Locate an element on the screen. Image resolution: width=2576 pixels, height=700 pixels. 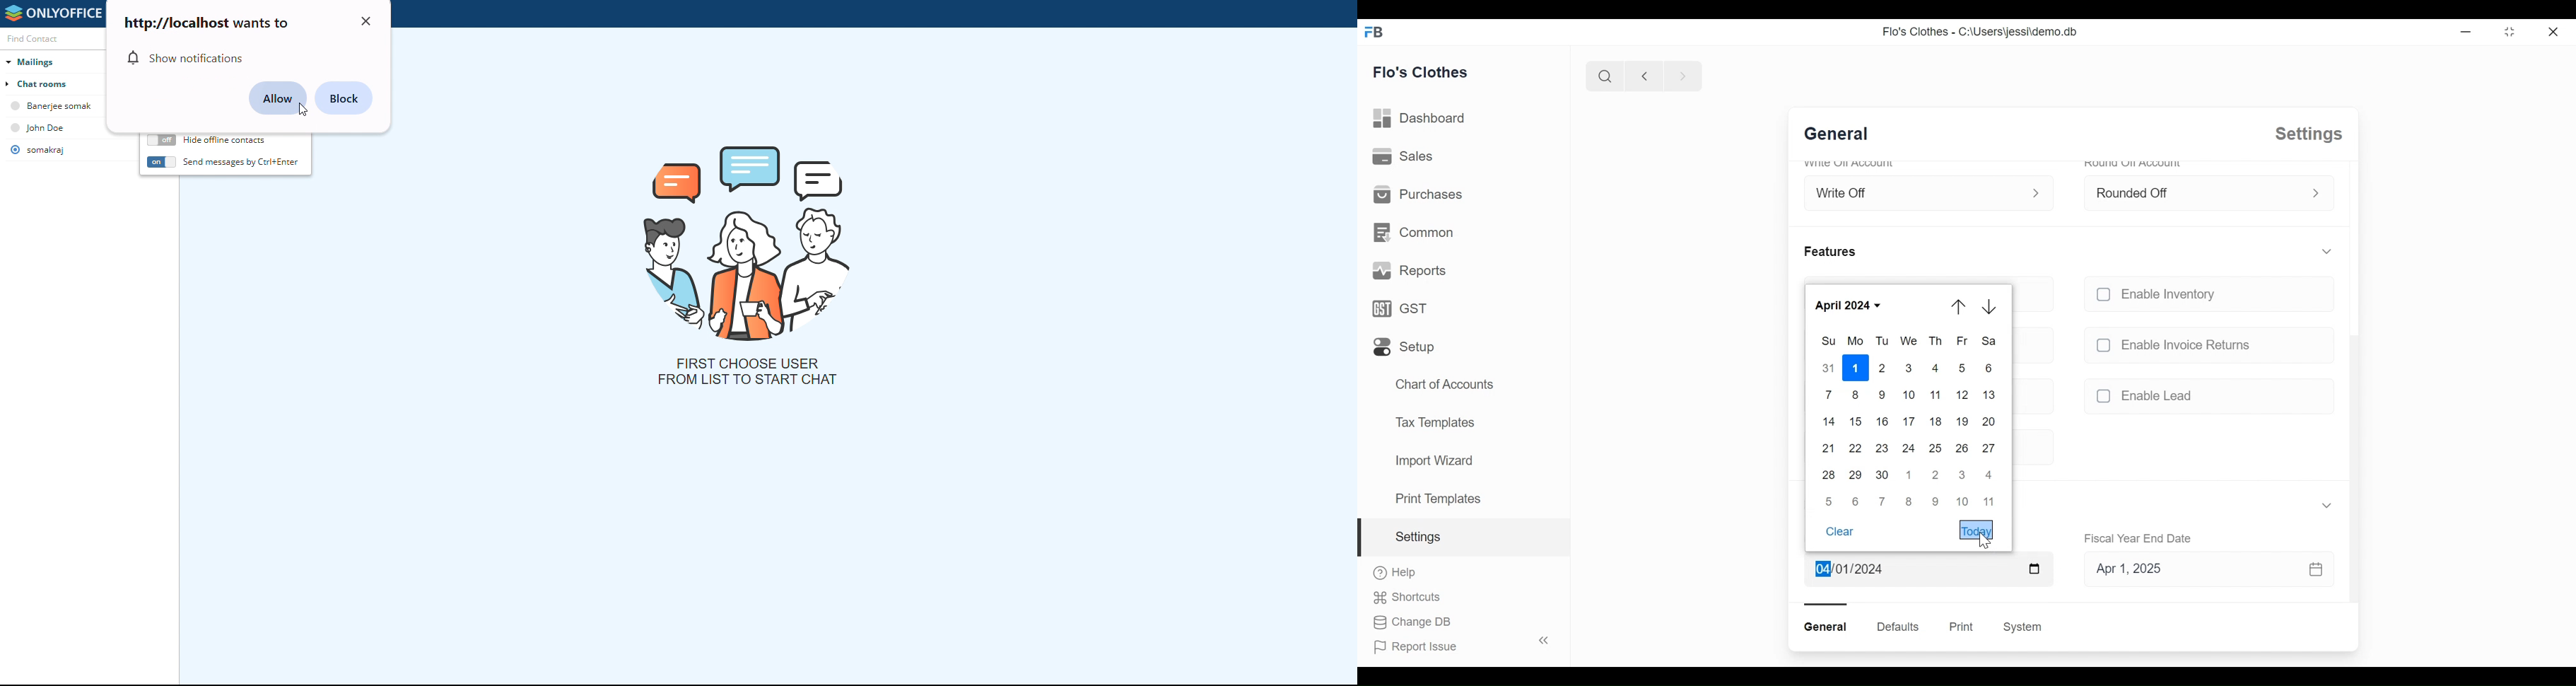
29 is located at coordinates (1856, 475).